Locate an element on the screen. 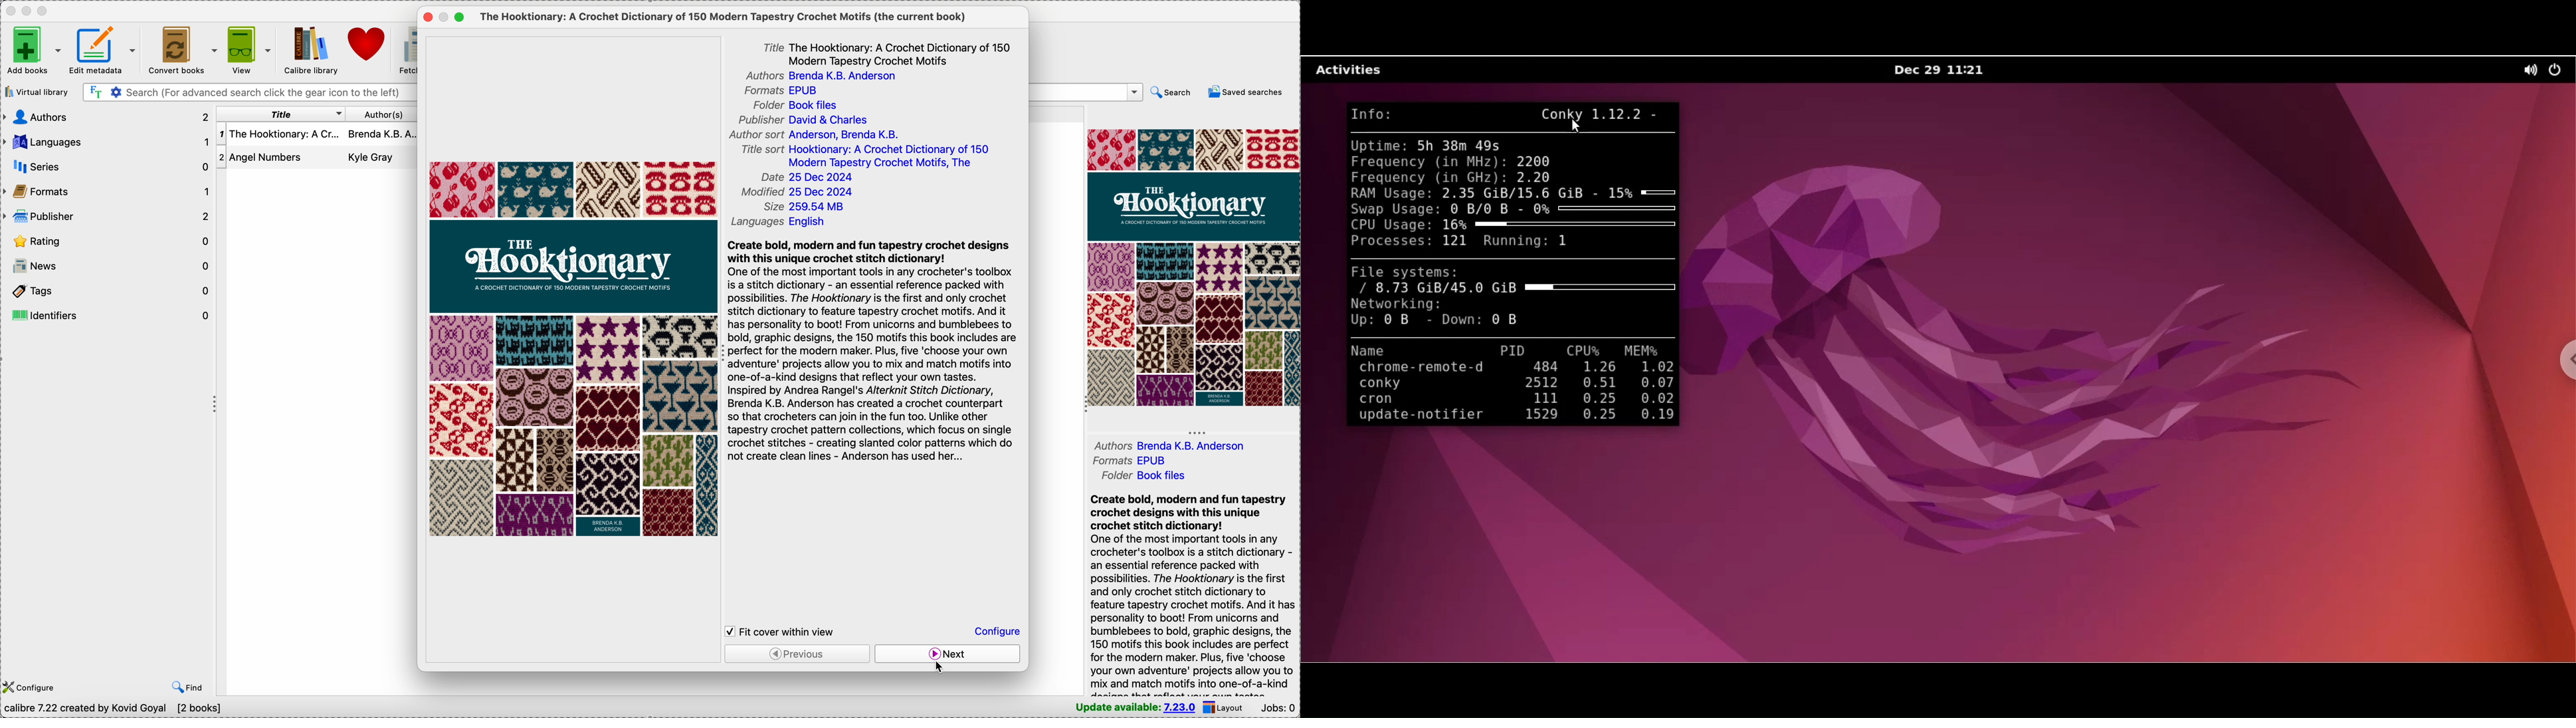  fit cover within view is located at coordinates (785, 630).